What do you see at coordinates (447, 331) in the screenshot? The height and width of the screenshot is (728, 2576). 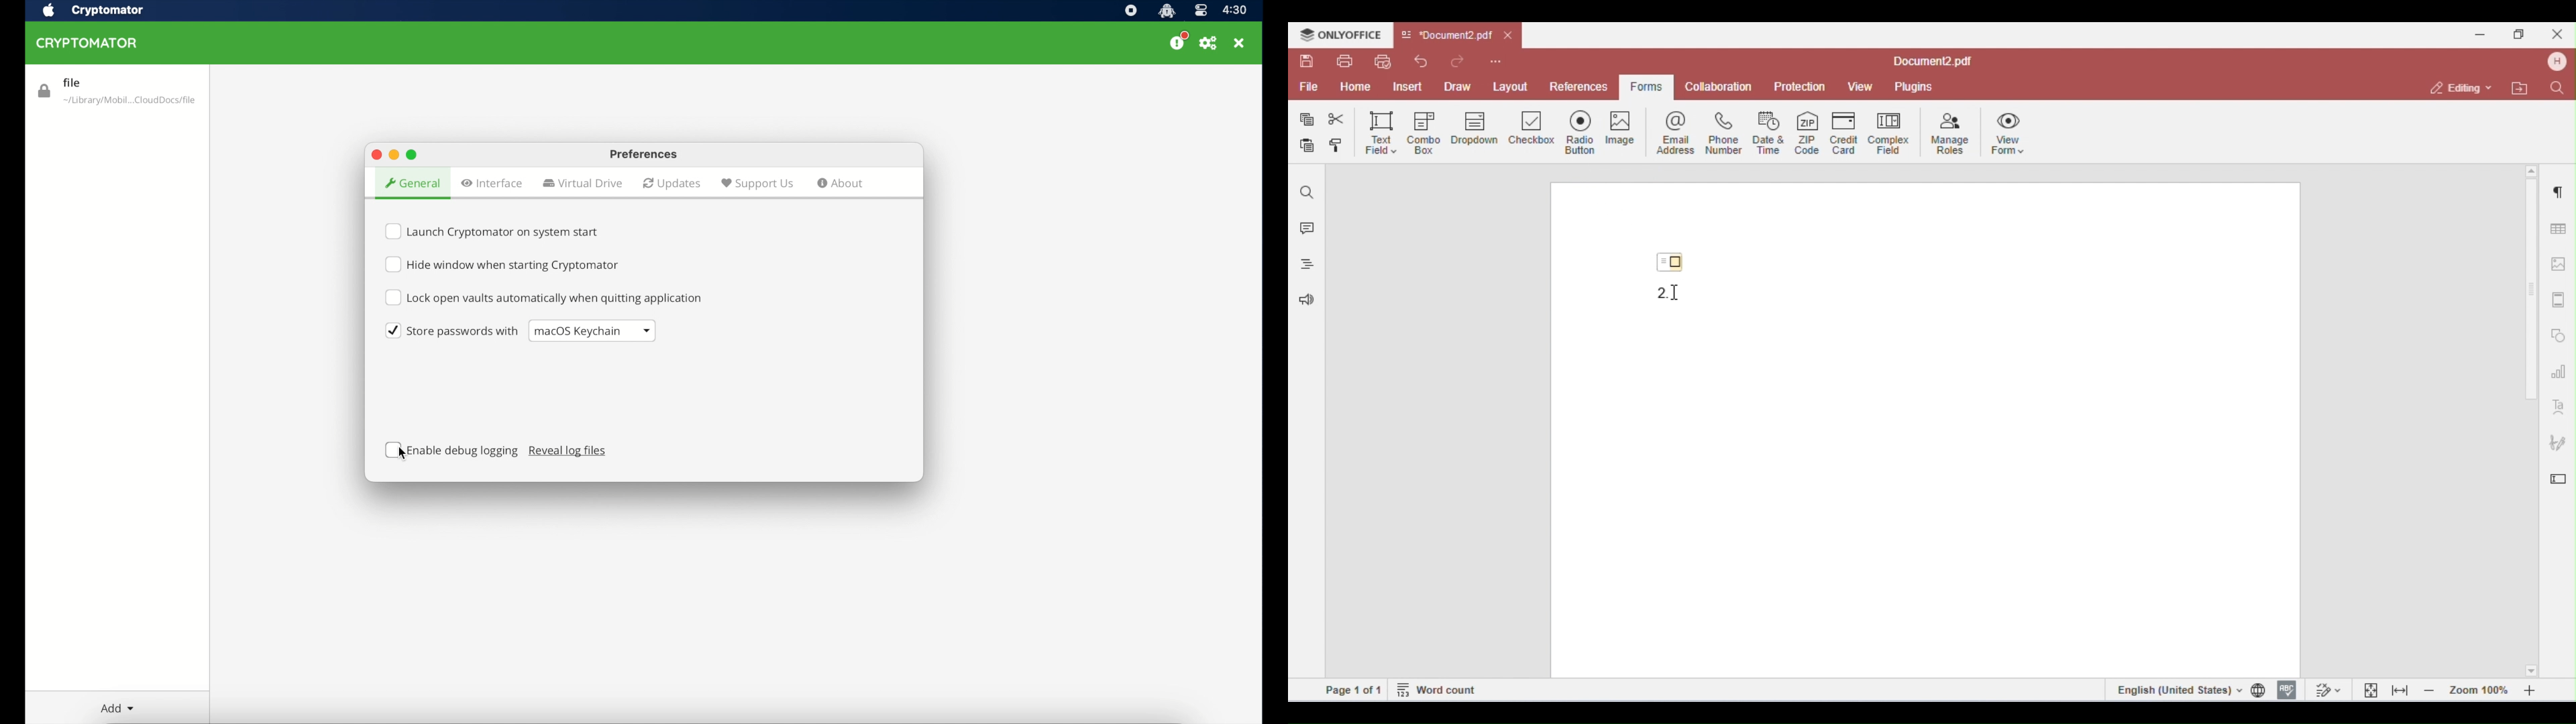 I see `Store passwords with` at bounding box center [447, 331].